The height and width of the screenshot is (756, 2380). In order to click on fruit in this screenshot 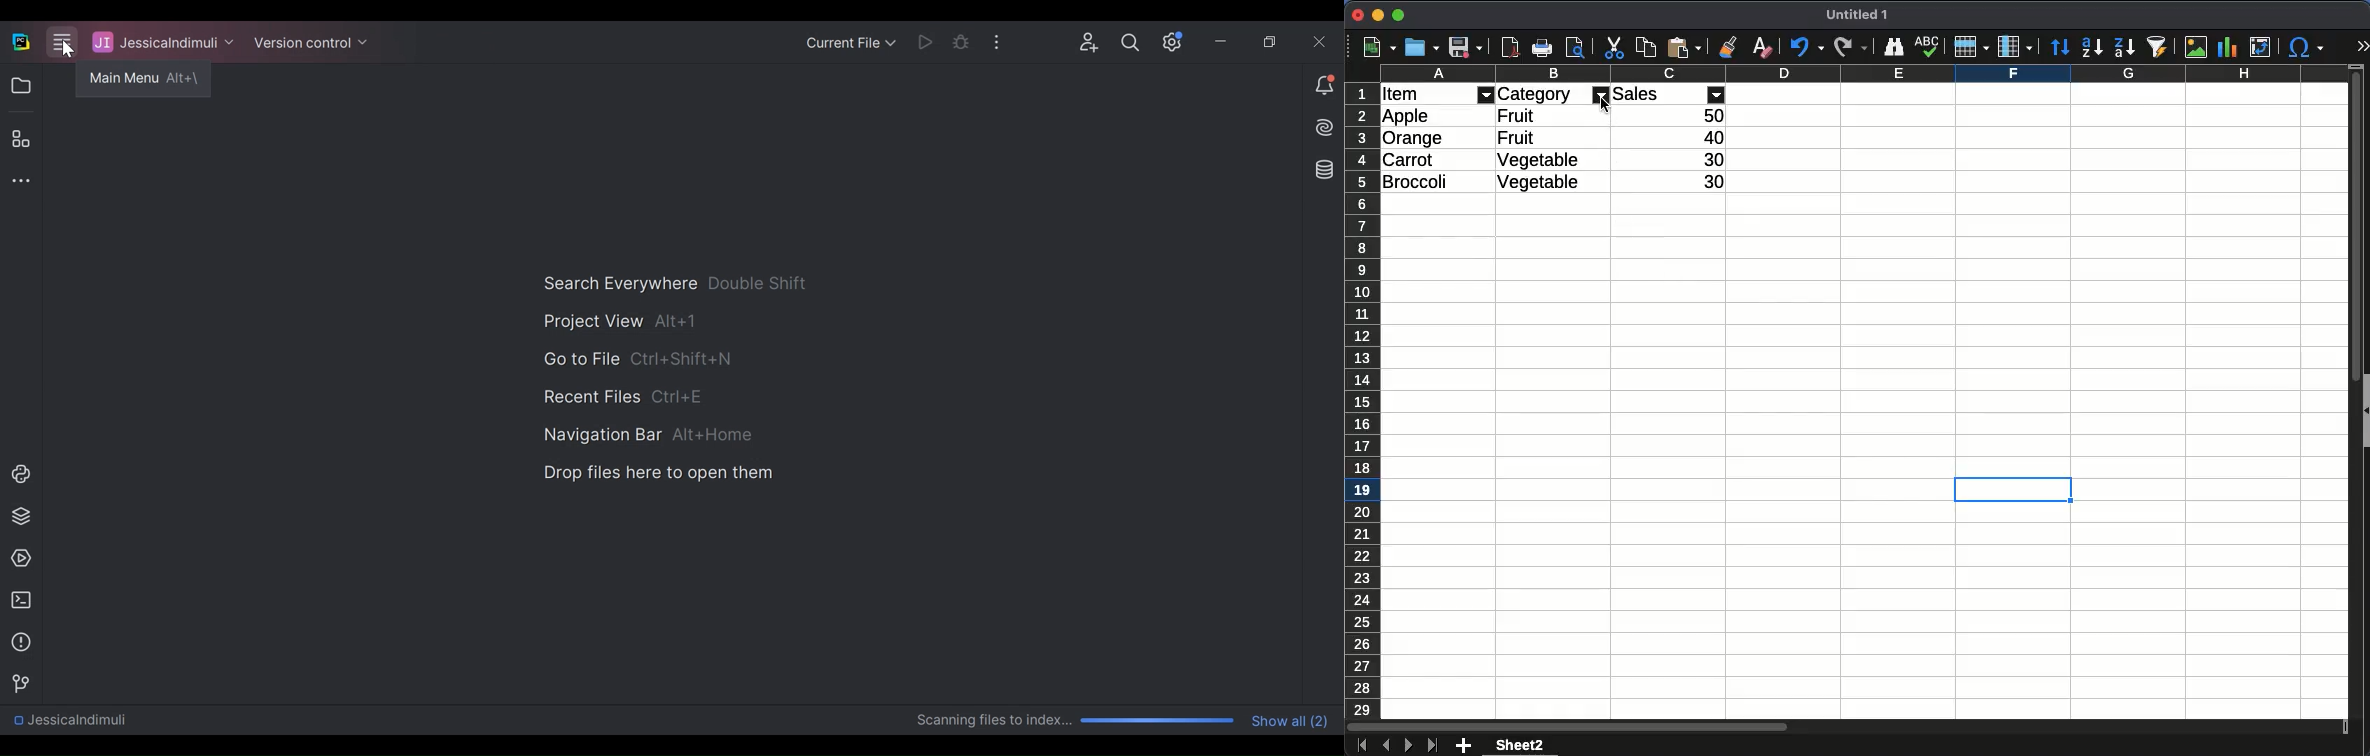, I will do `click(1521, 116)`.